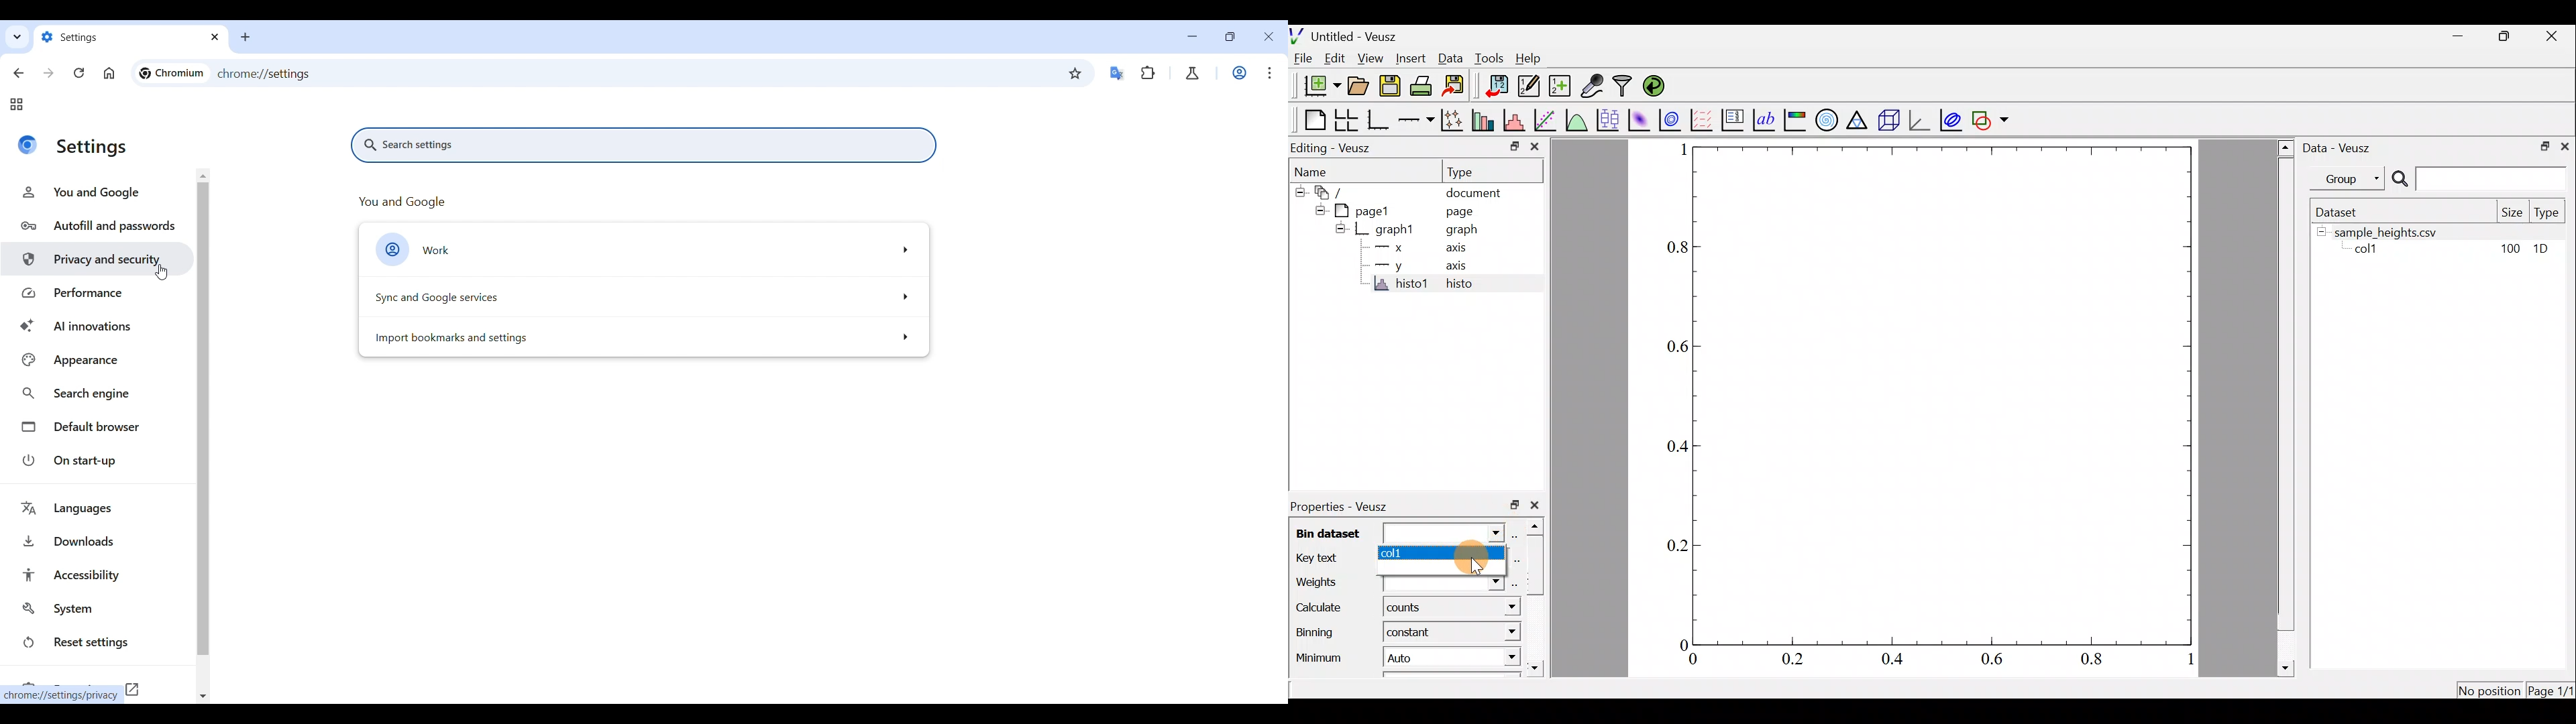  Describe the element at coordinates (1539, 505) in the screenshot. I see `close` at that location.